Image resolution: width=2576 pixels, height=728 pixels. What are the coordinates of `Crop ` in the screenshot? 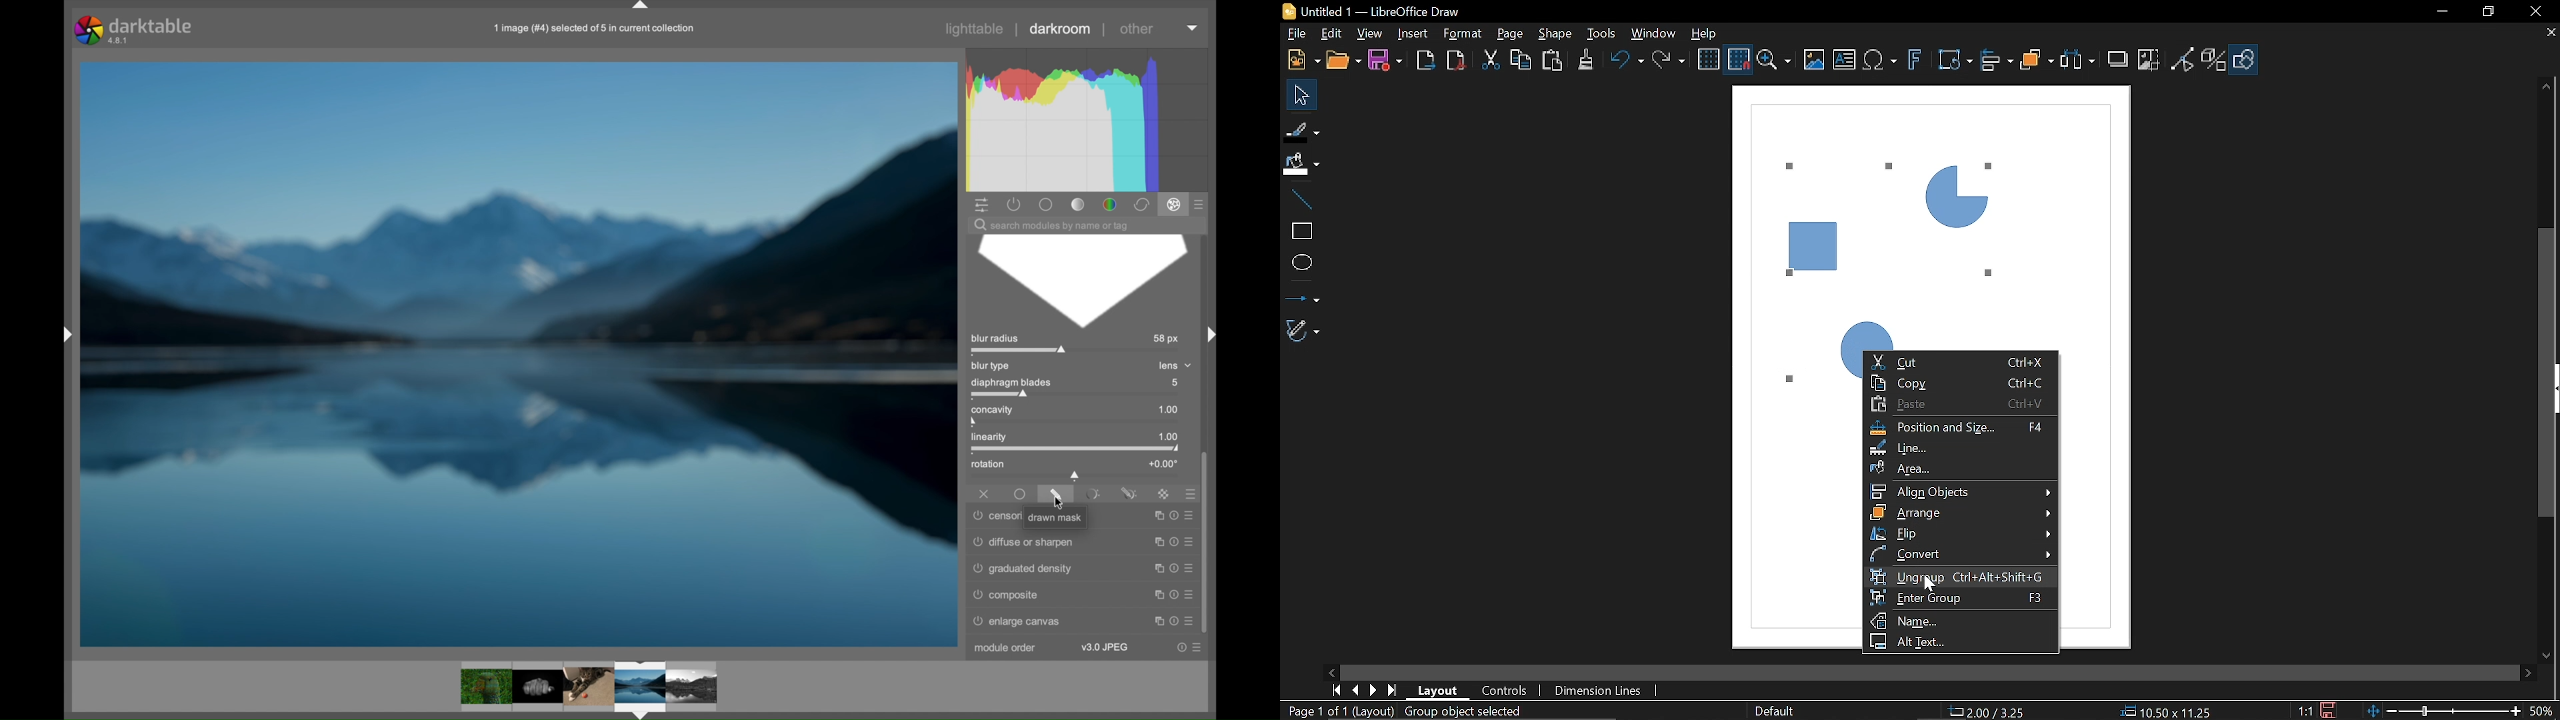 It's located at (2149, 60).